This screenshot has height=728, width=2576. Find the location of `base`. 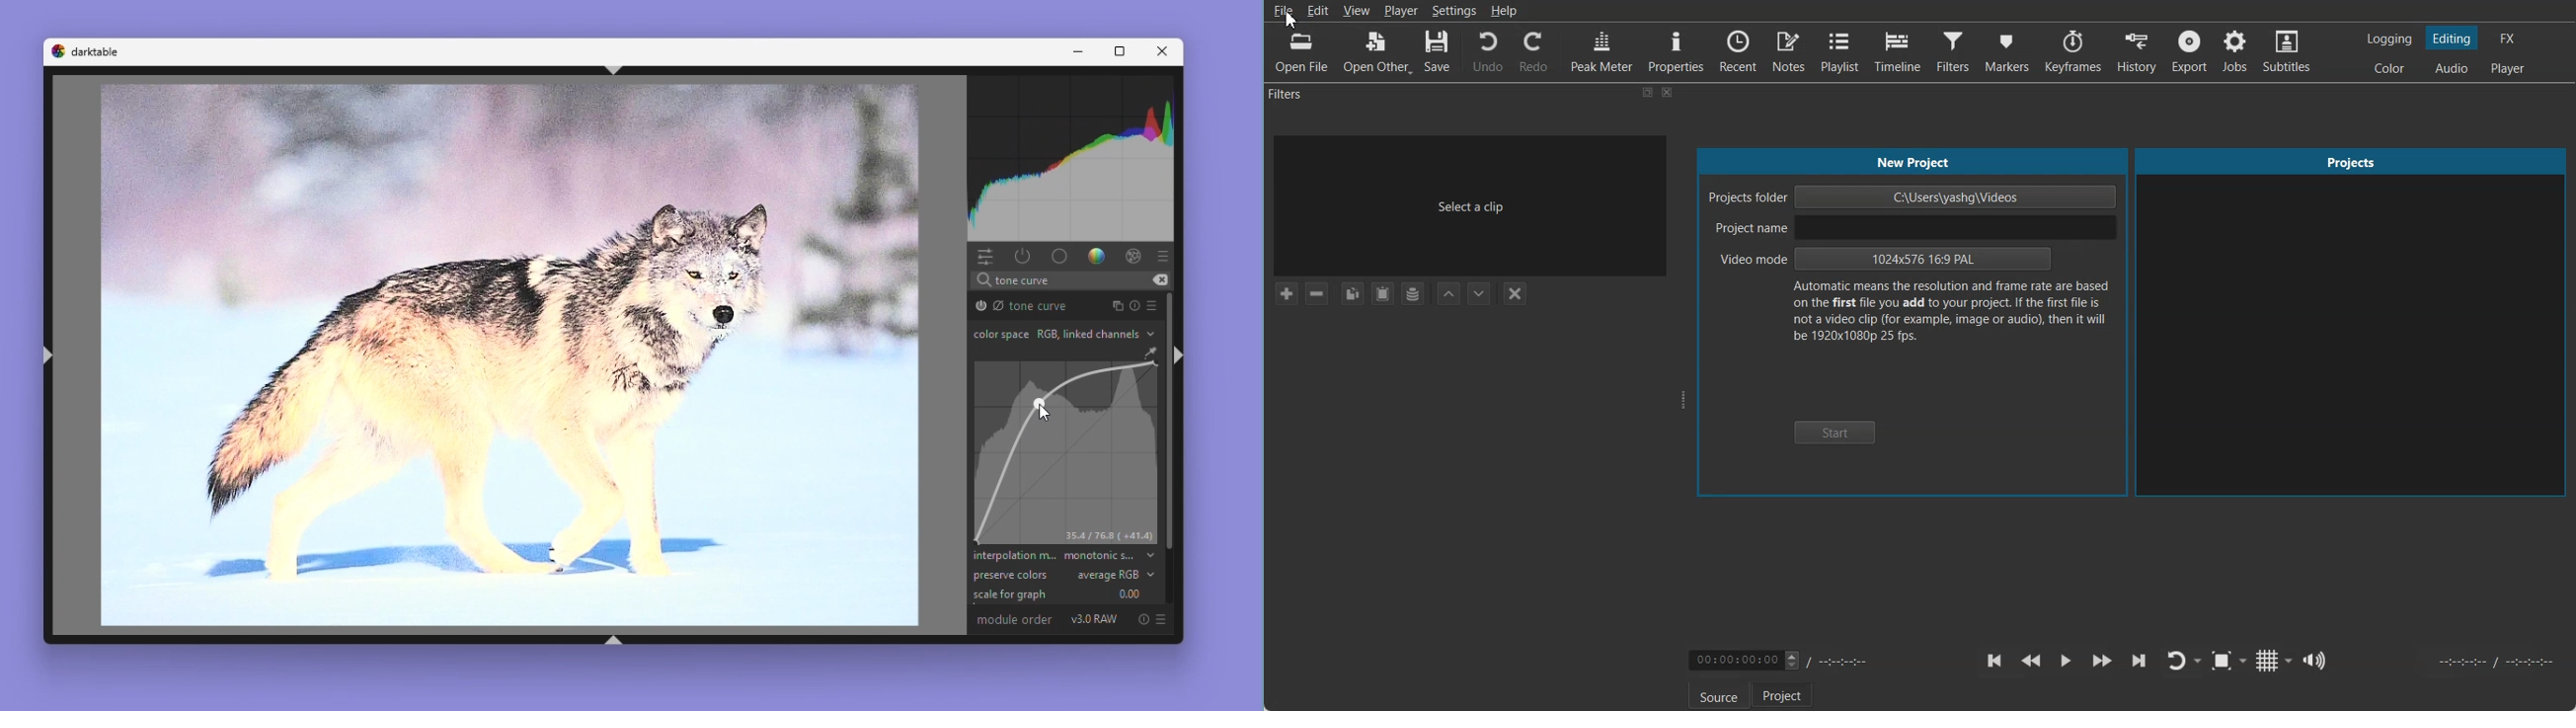

base is located at coordinates (1059, 256).